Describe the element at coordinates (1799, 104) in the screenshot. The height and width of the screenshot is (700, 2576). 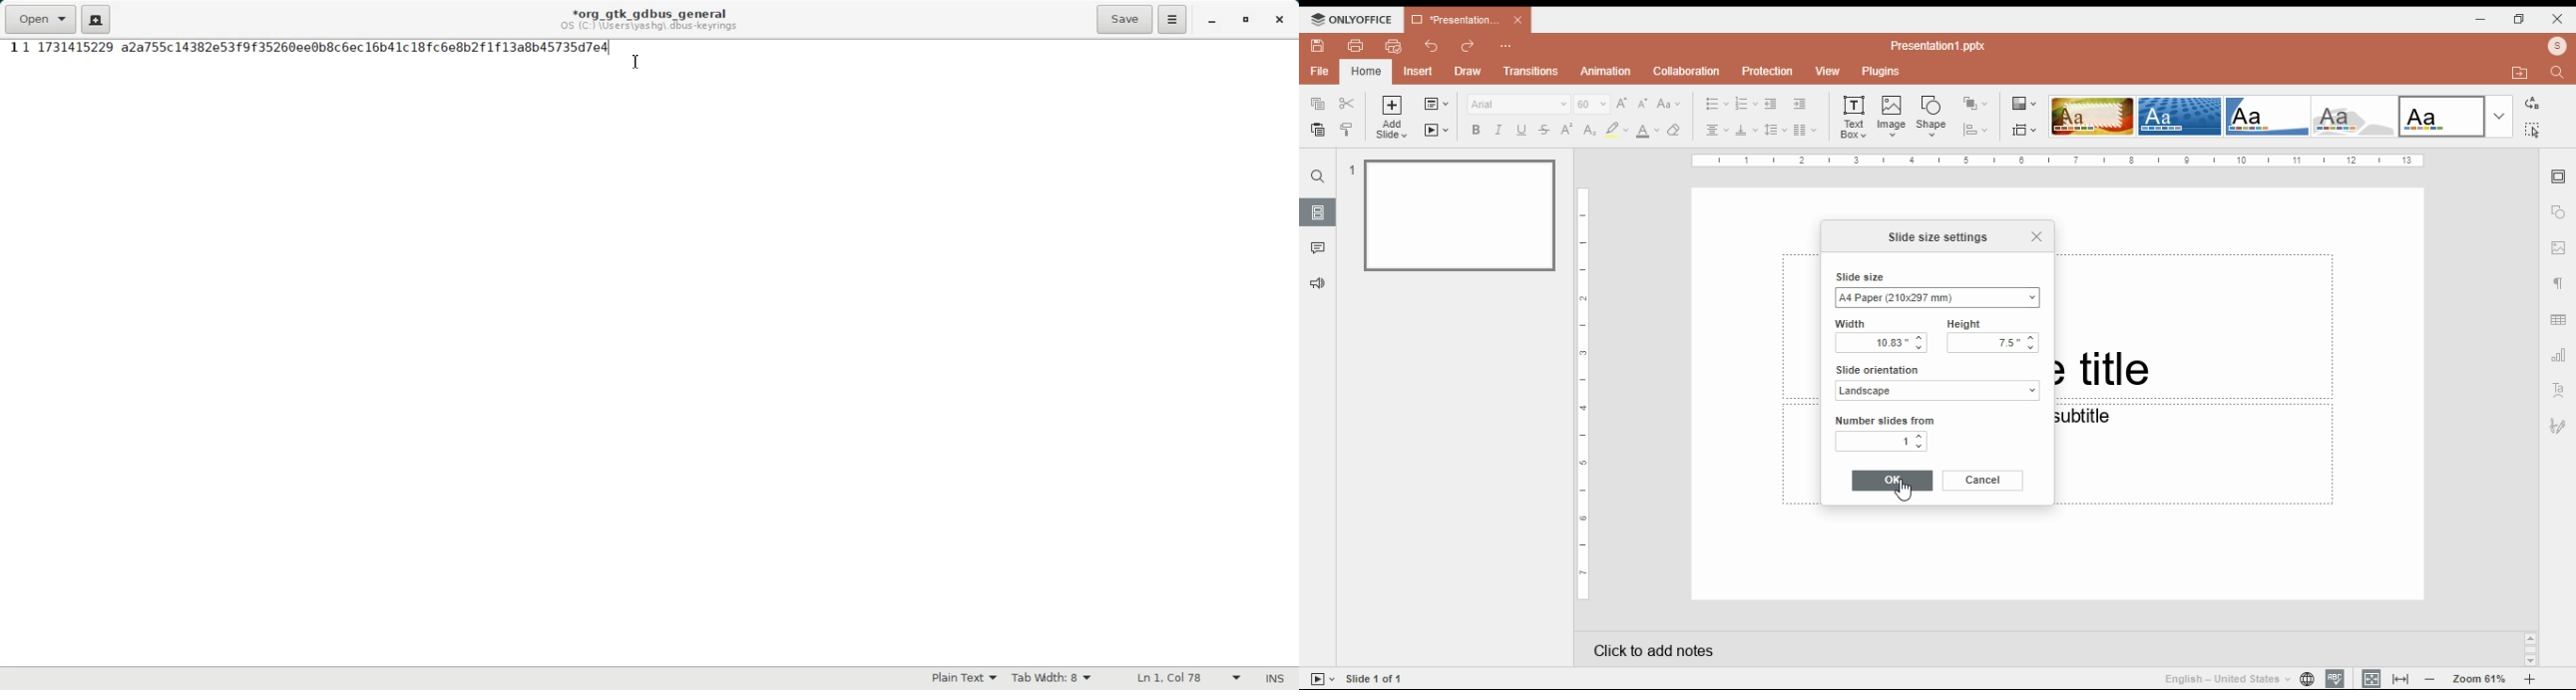
I see `increase indent` at that location.